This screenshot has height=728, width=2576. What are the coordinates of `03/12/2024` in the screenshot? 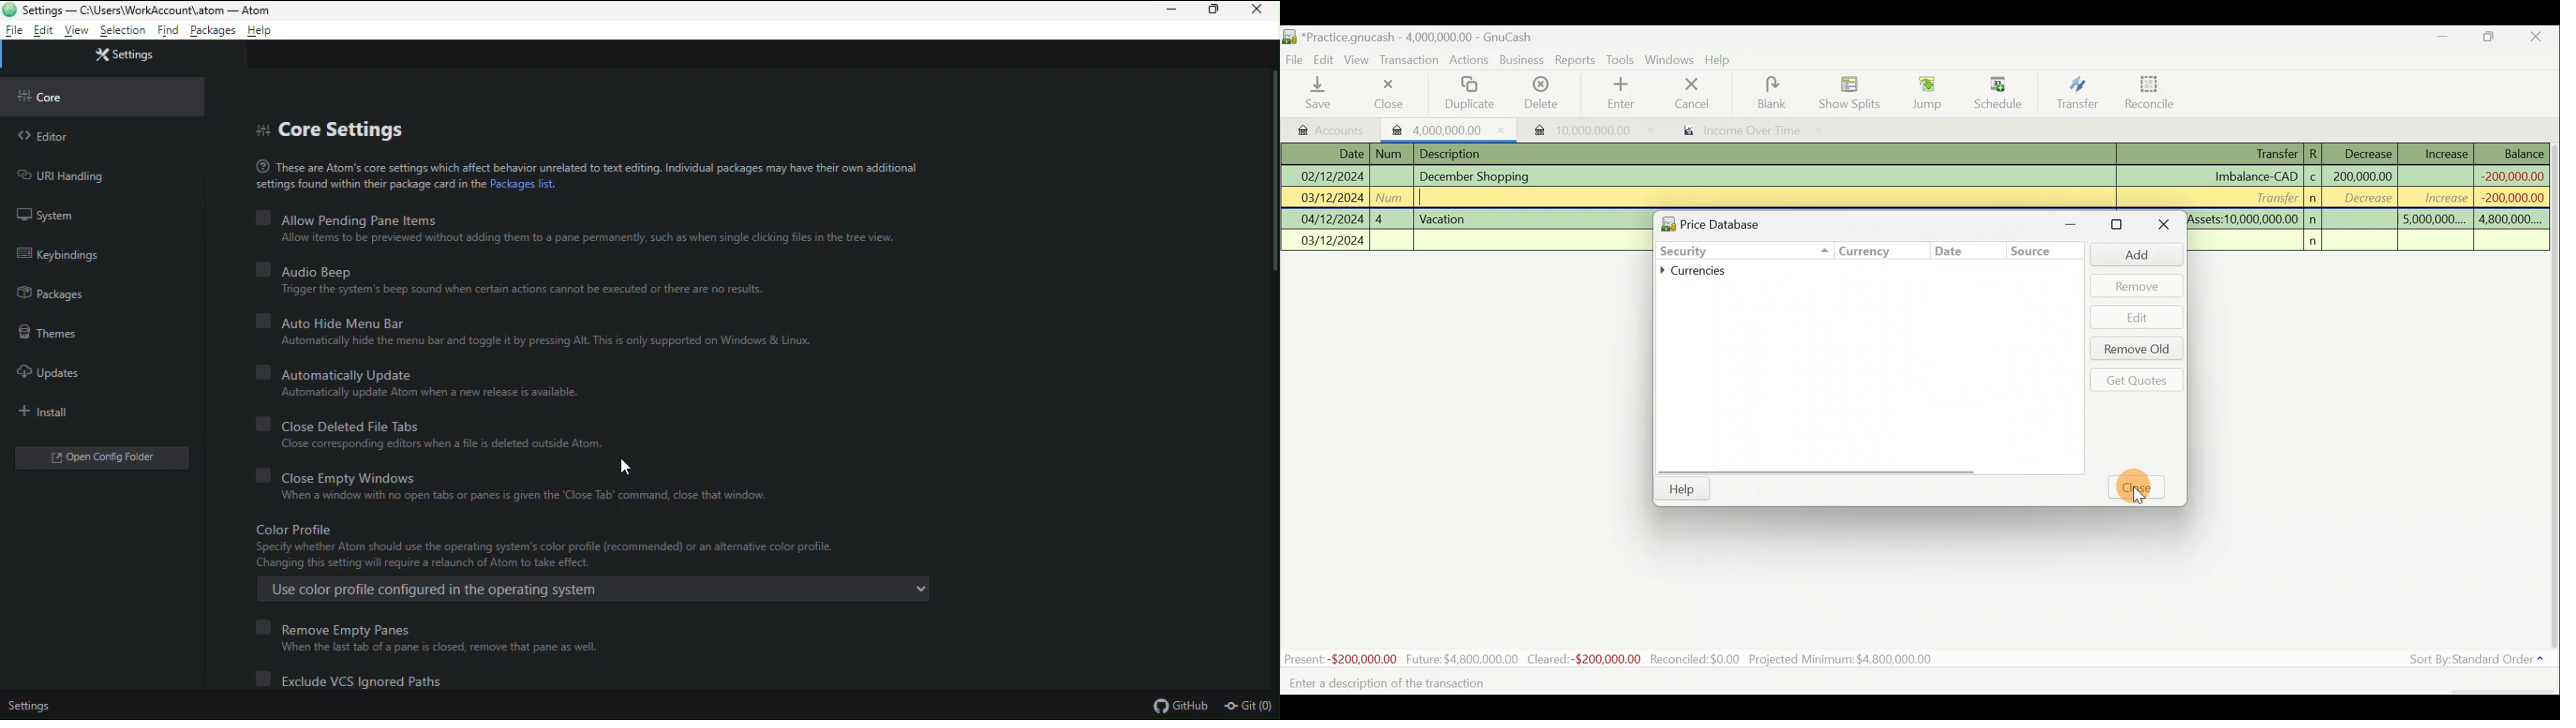 It's located at (1333, 199).